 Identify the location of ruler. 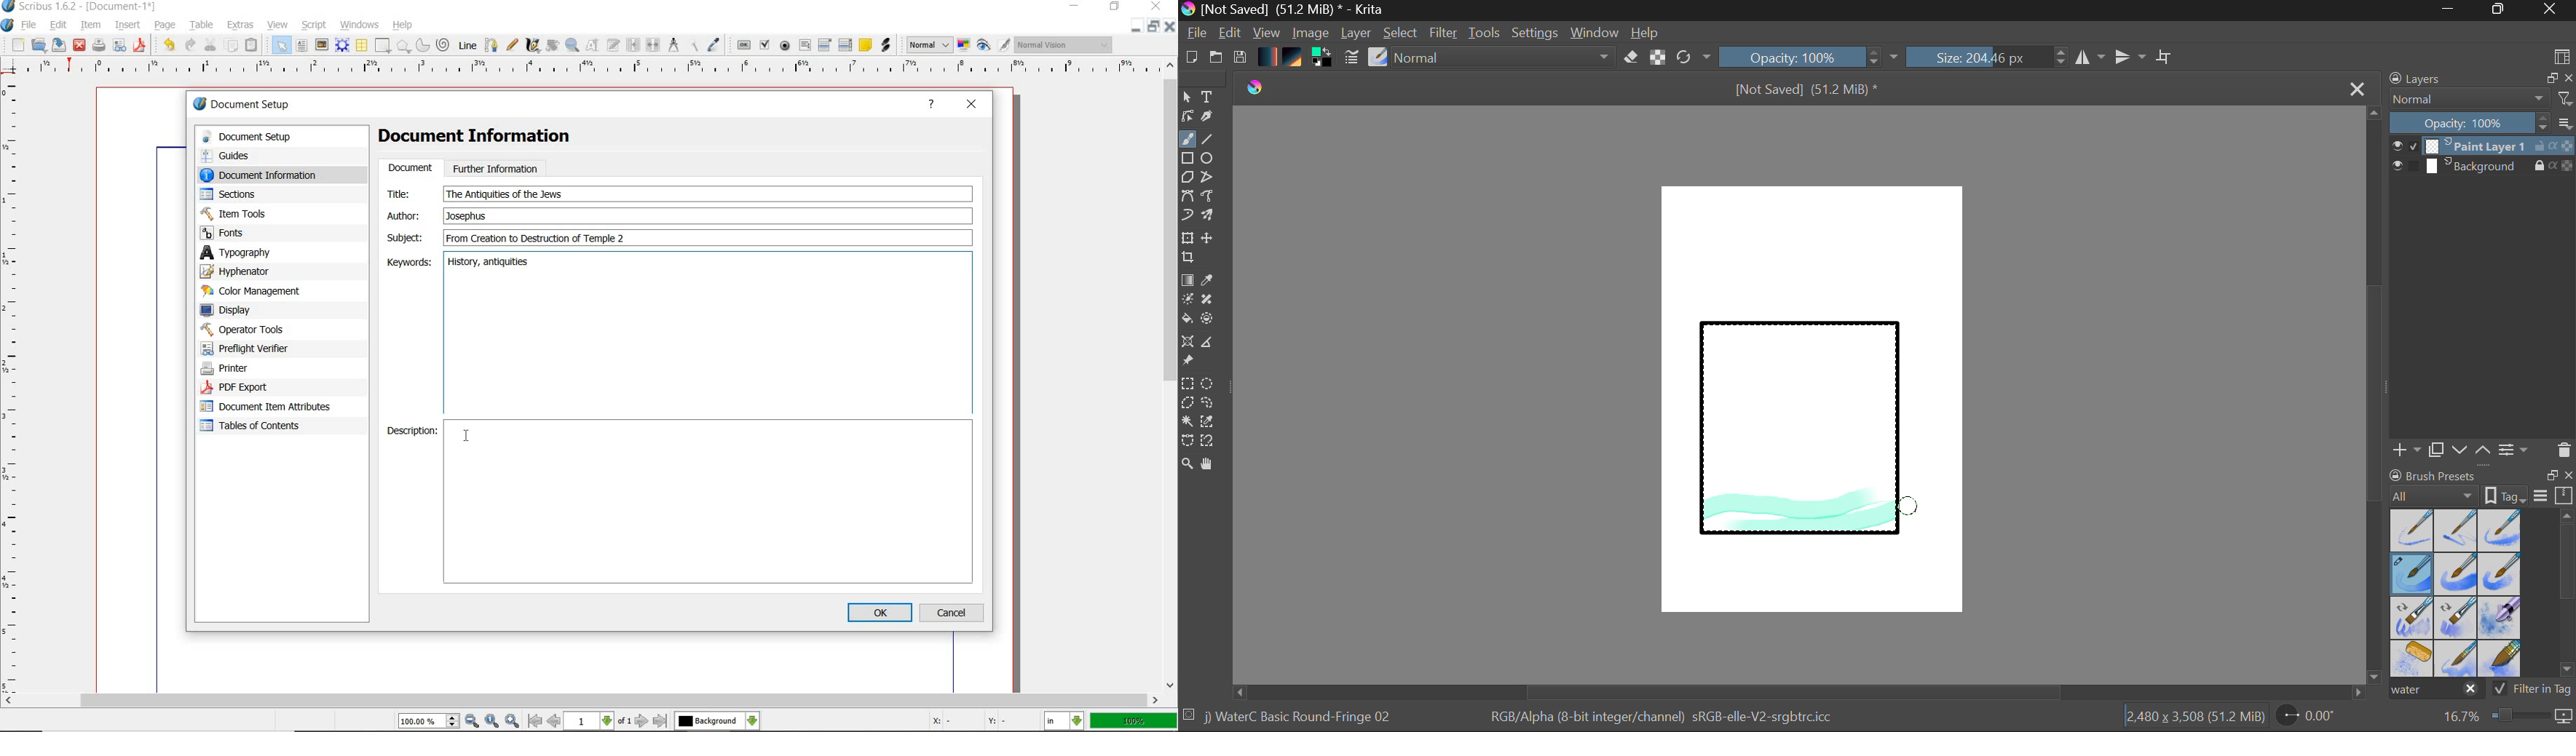
(15, 384).